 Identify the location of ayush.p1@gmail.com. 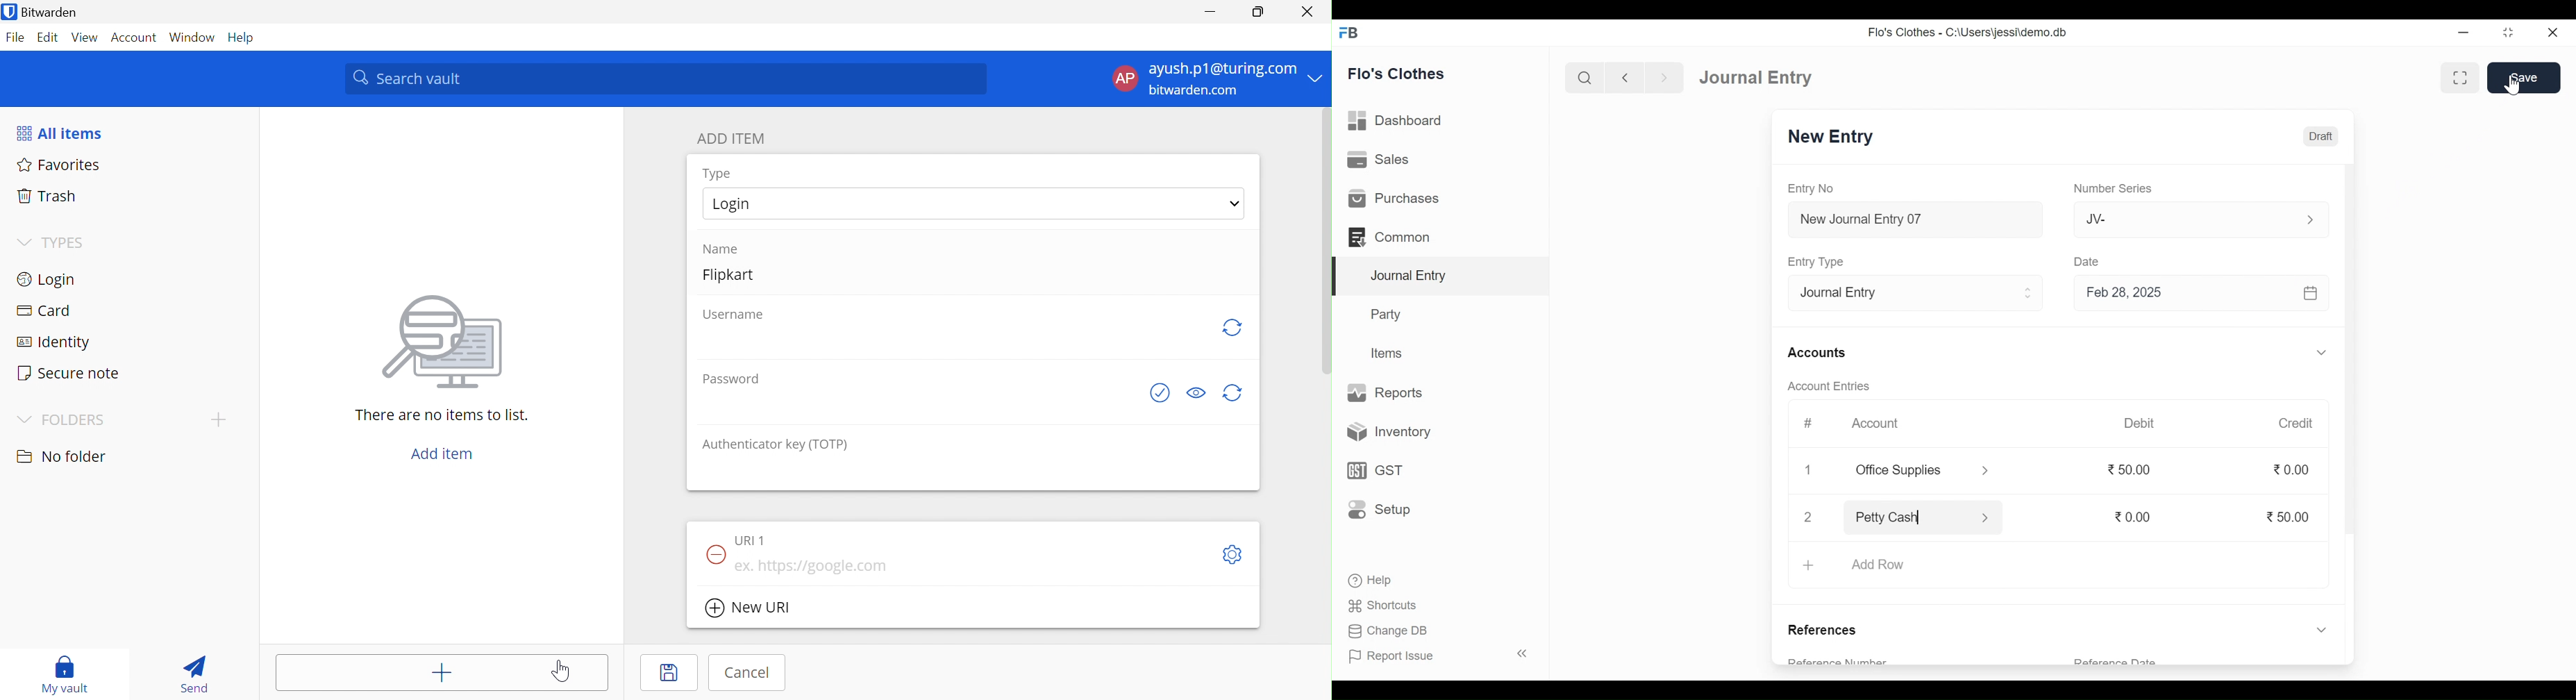
(1221, 71).